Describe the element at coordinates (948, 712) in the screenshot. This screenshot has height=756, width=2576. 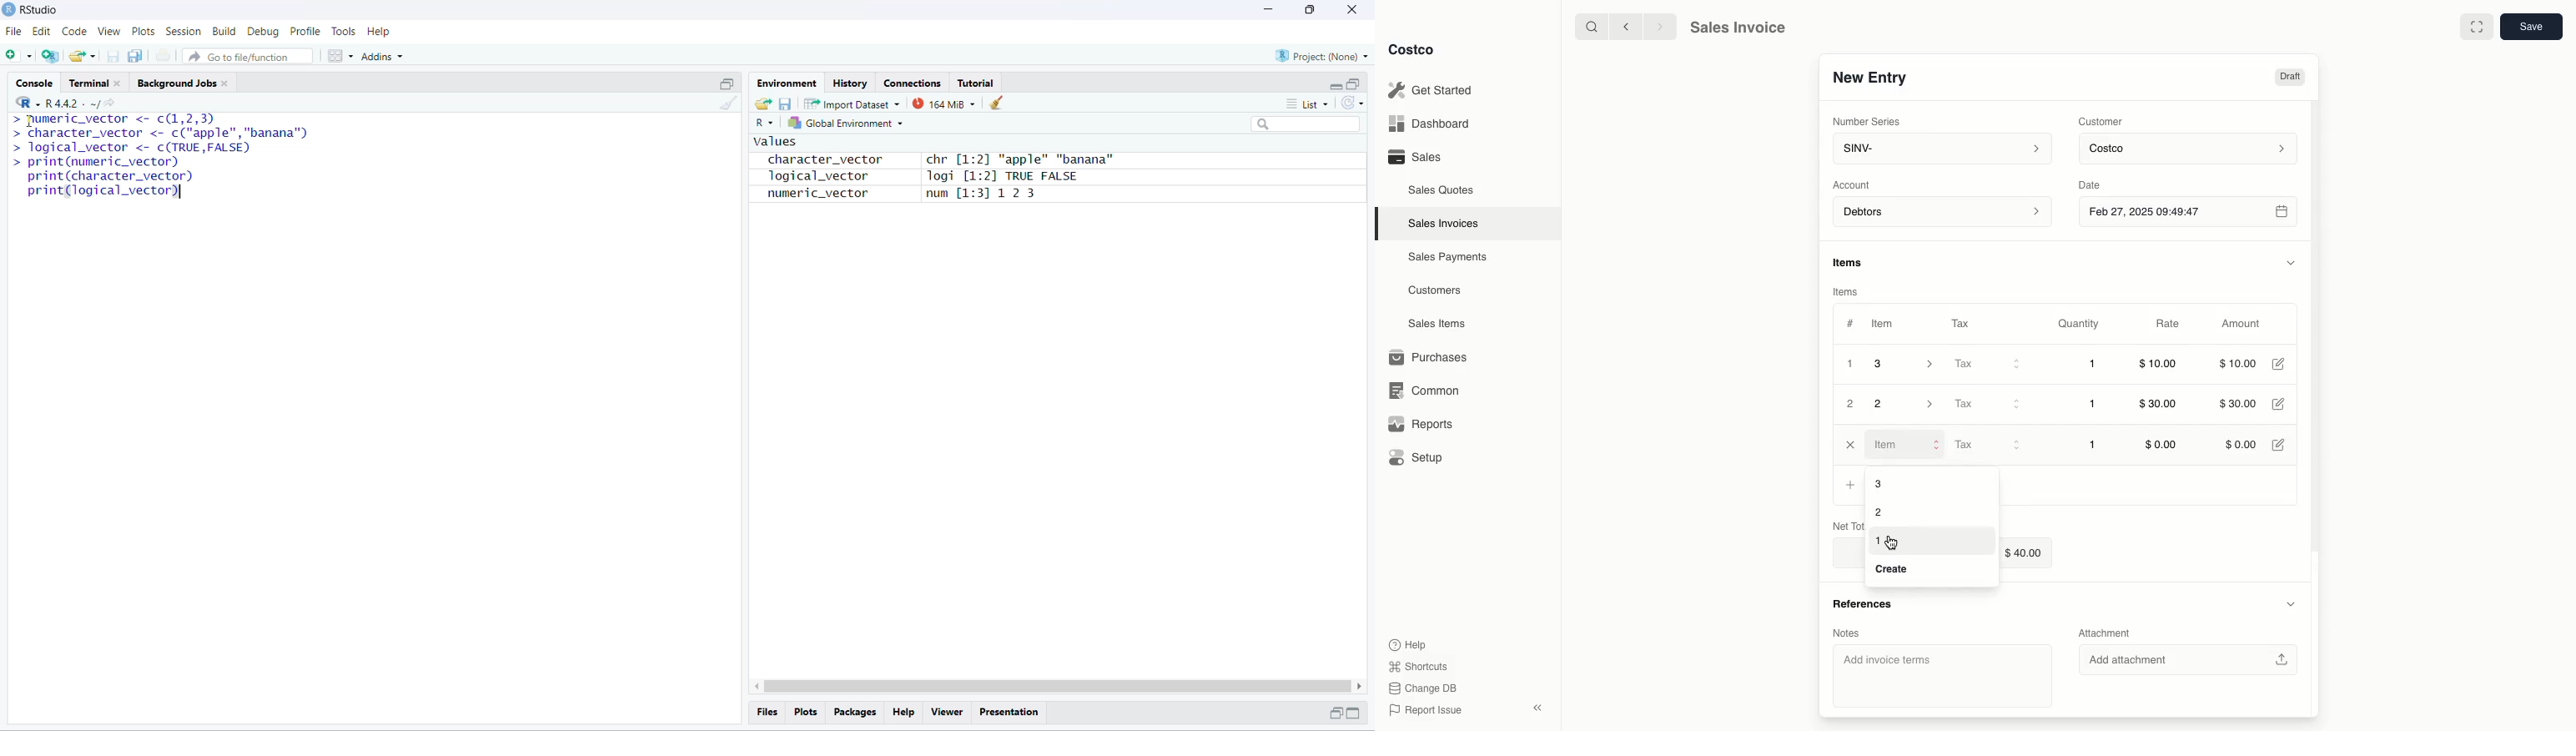
I see `Viewer` at that location.